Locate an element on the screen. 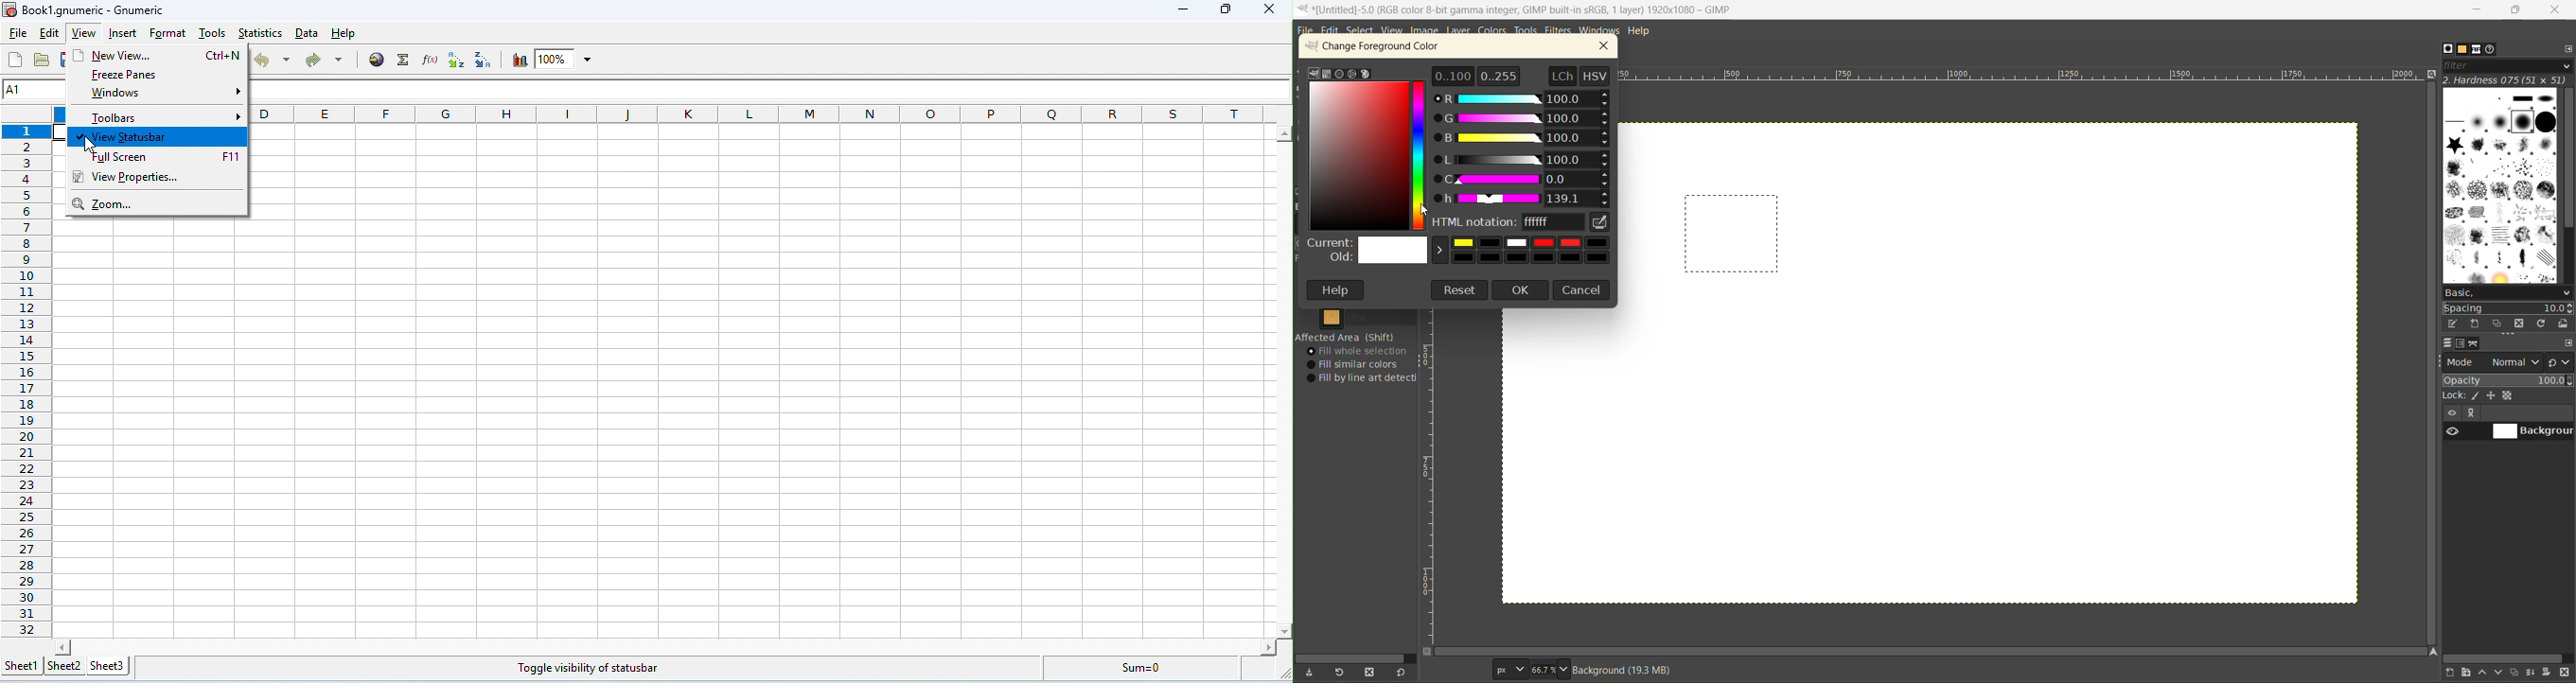 The image size is (2576, 700). image is located at coordinates (1425, 31).